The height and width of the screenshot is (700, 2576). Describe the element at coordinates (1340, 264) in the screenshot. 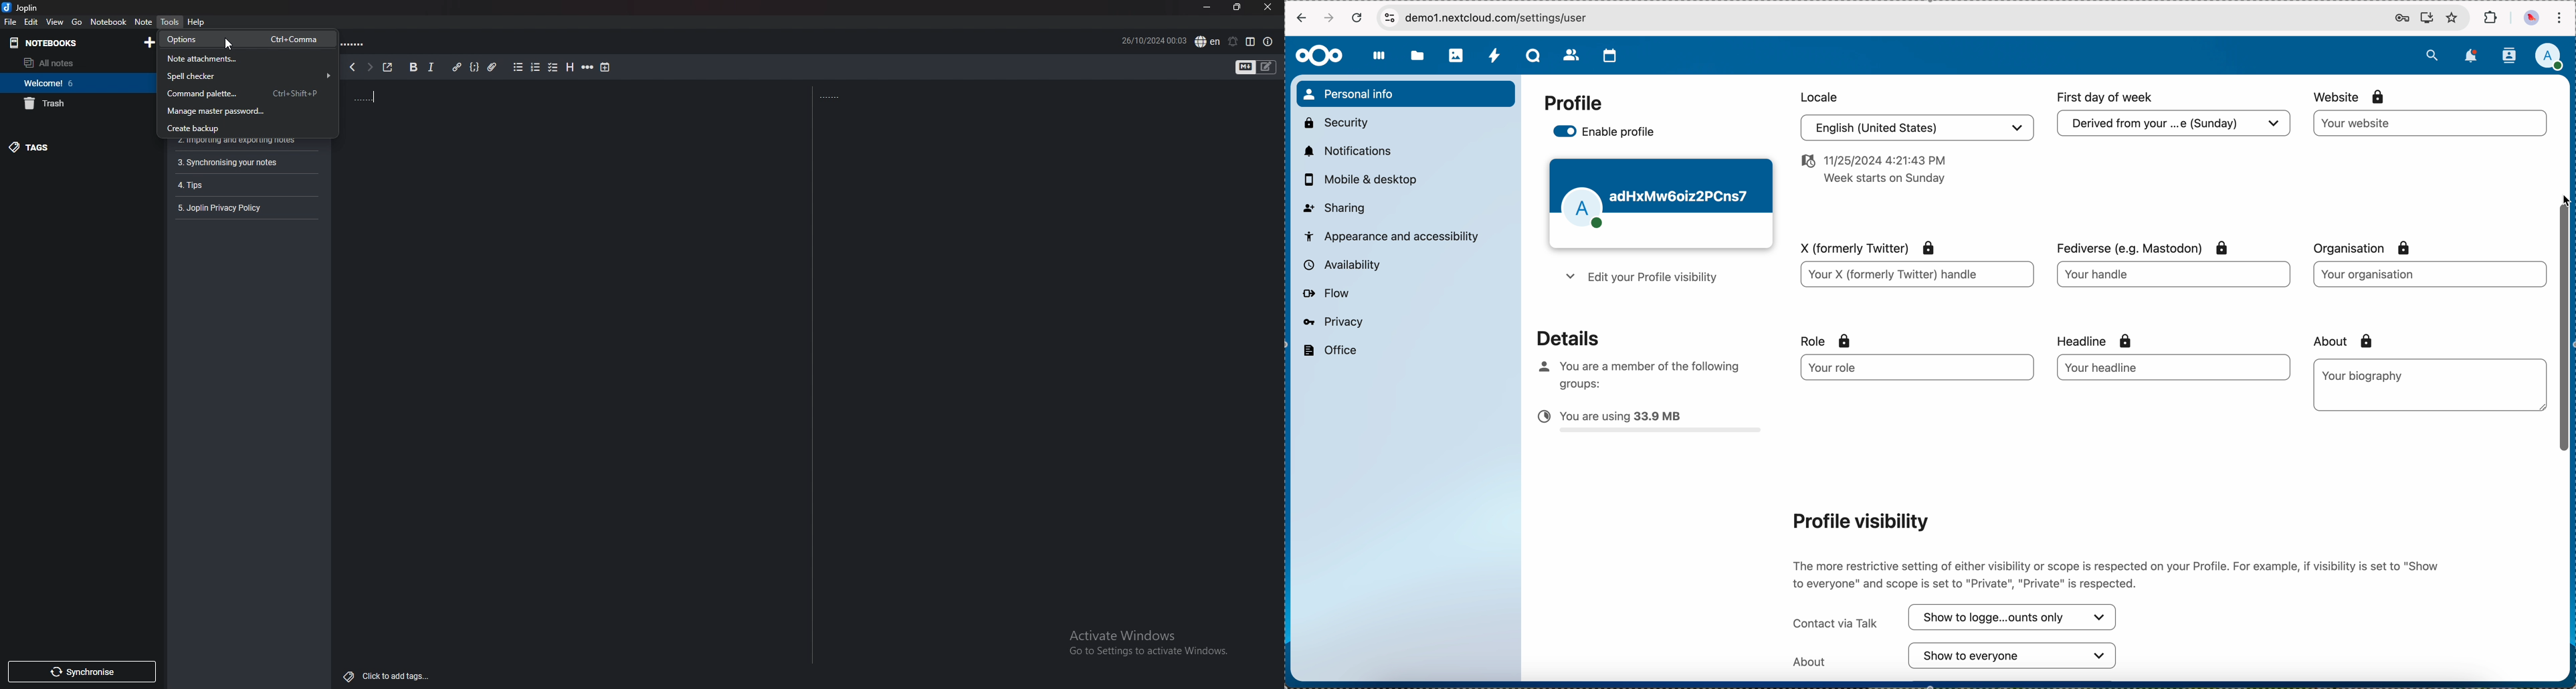

I see `availability` at that location.